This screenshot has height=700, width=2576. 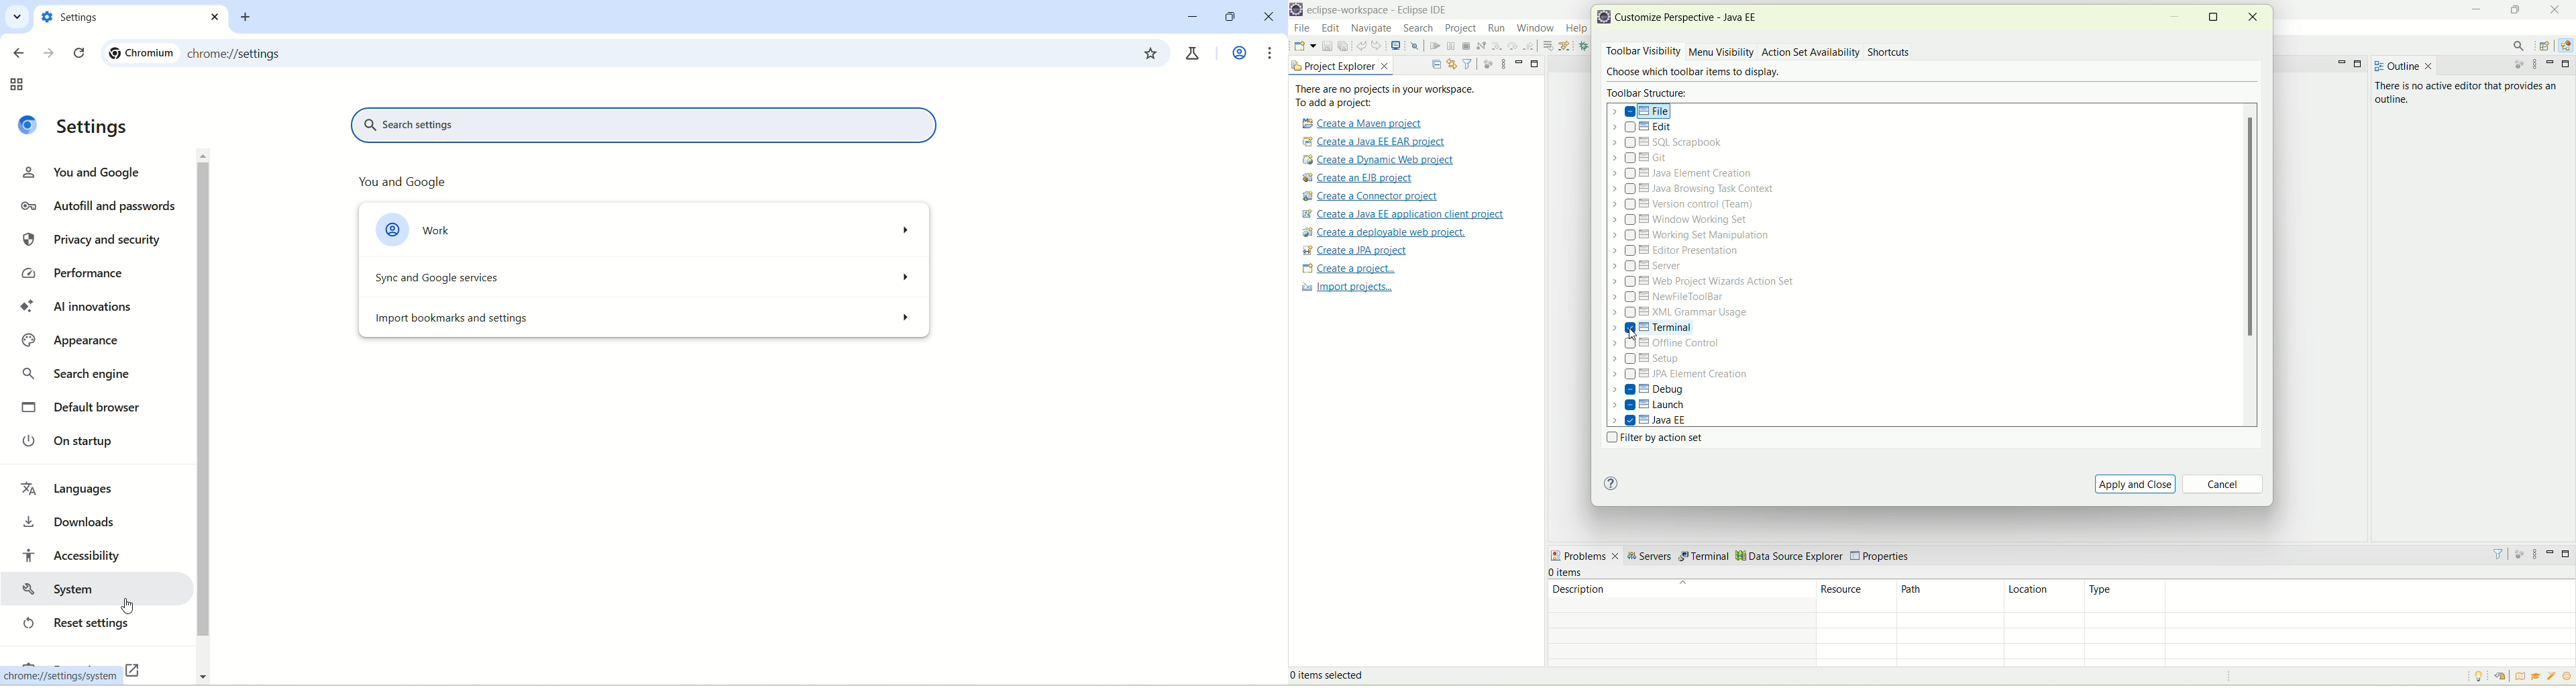 I want to click on XML grammar uasage, so click(x=1682, y=313).